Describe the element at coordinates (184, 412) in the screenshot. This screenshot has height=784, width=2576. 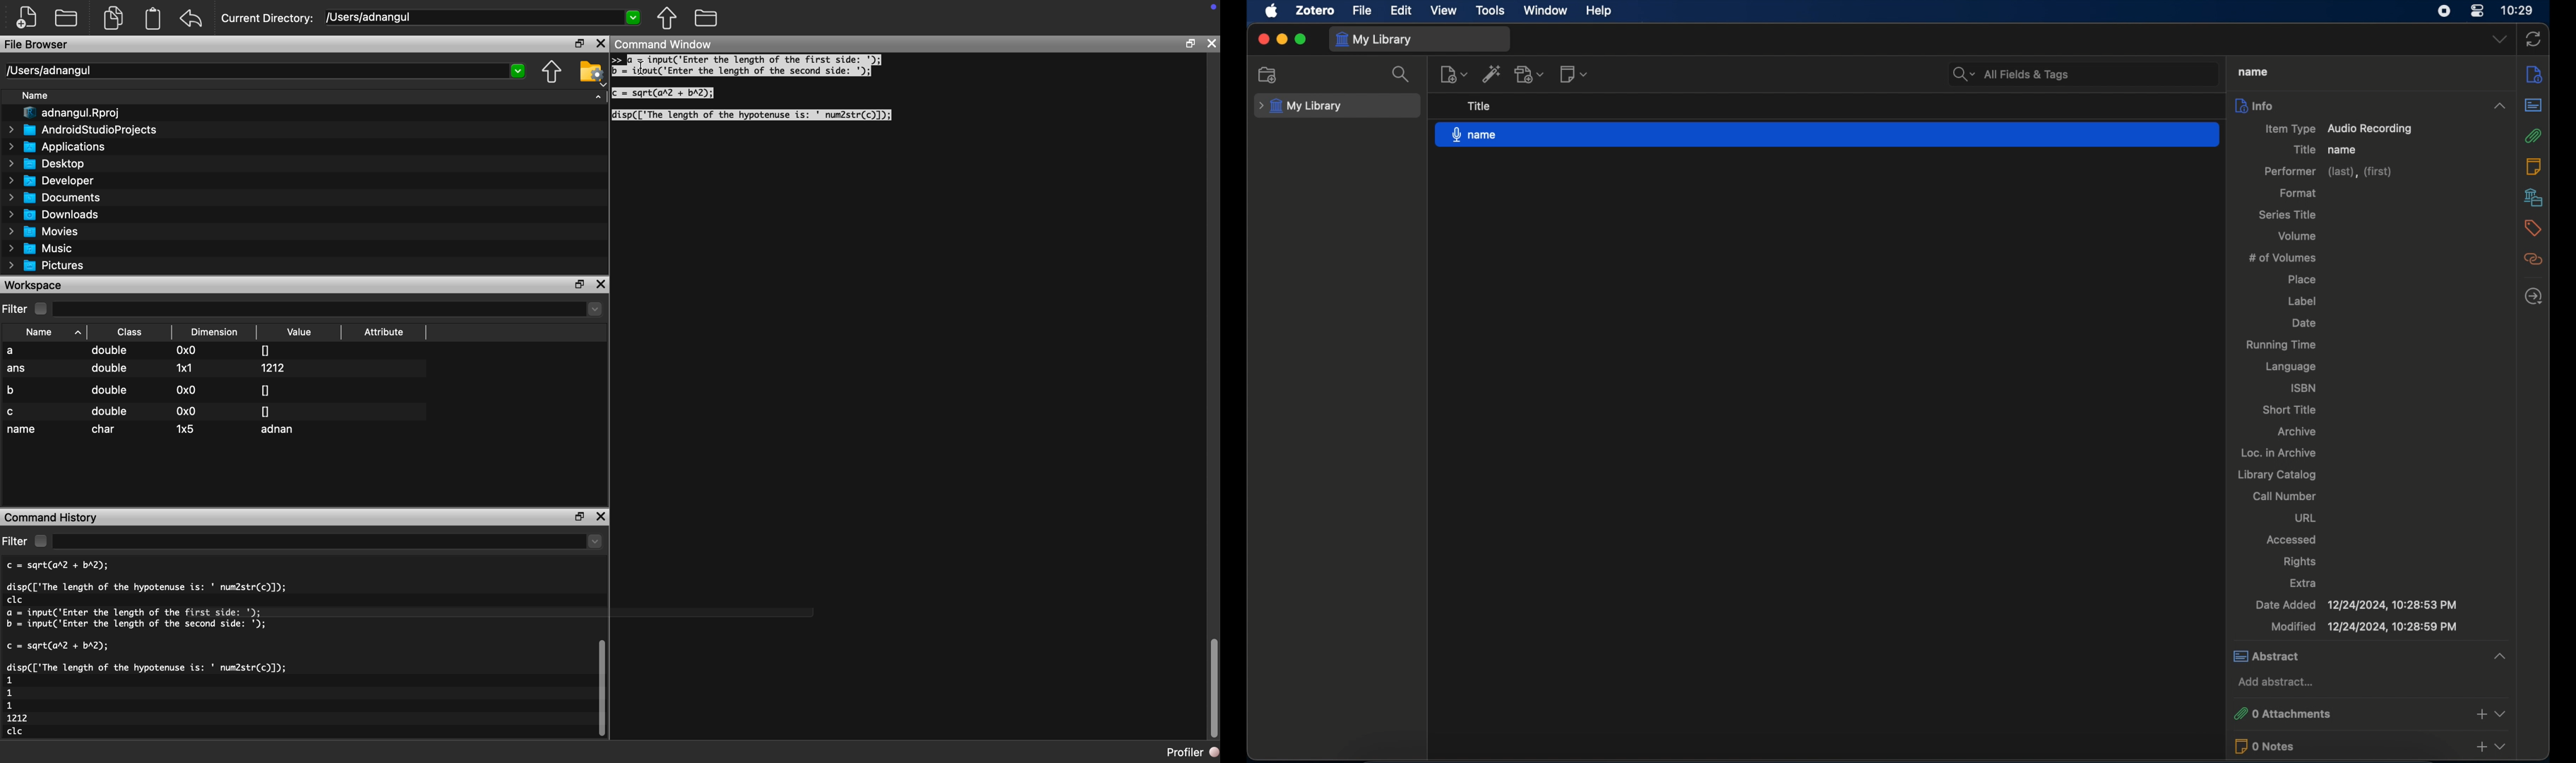
I see `0x0` at that location.